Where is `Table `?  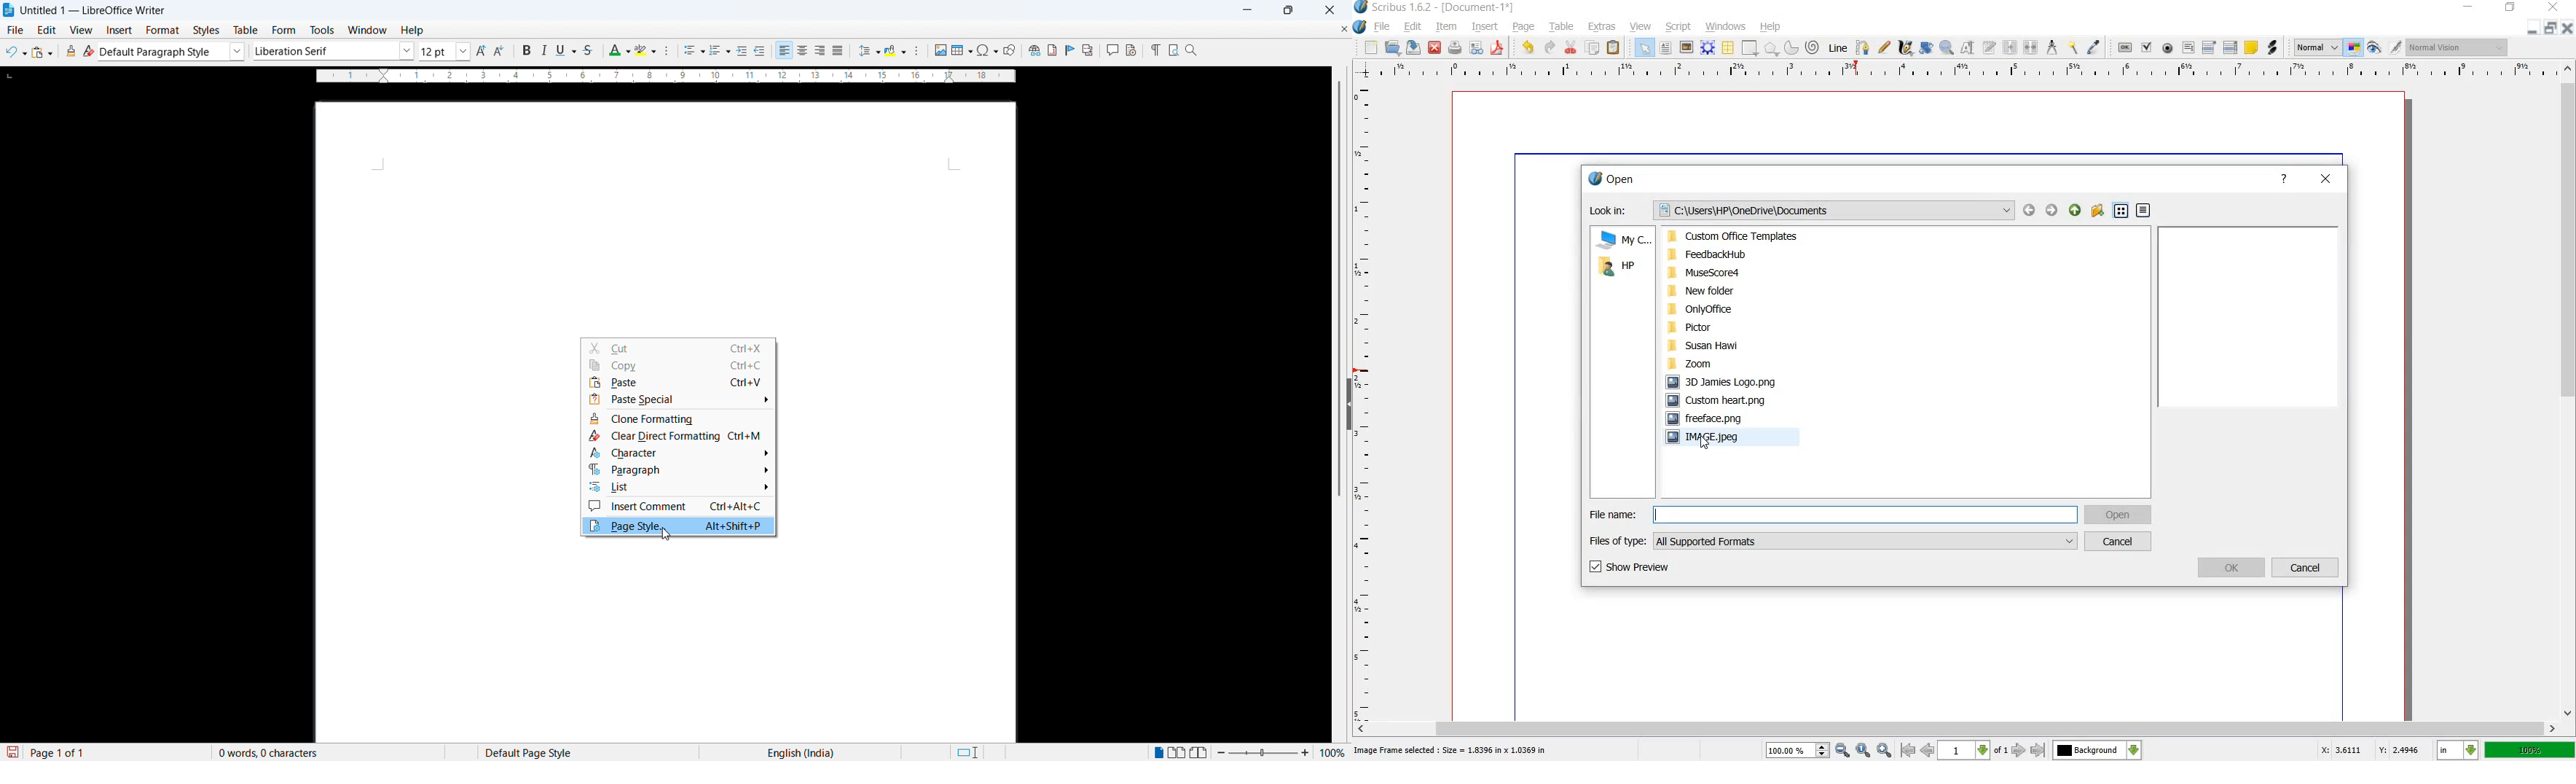 Table  is located at coordinates (247, 30).